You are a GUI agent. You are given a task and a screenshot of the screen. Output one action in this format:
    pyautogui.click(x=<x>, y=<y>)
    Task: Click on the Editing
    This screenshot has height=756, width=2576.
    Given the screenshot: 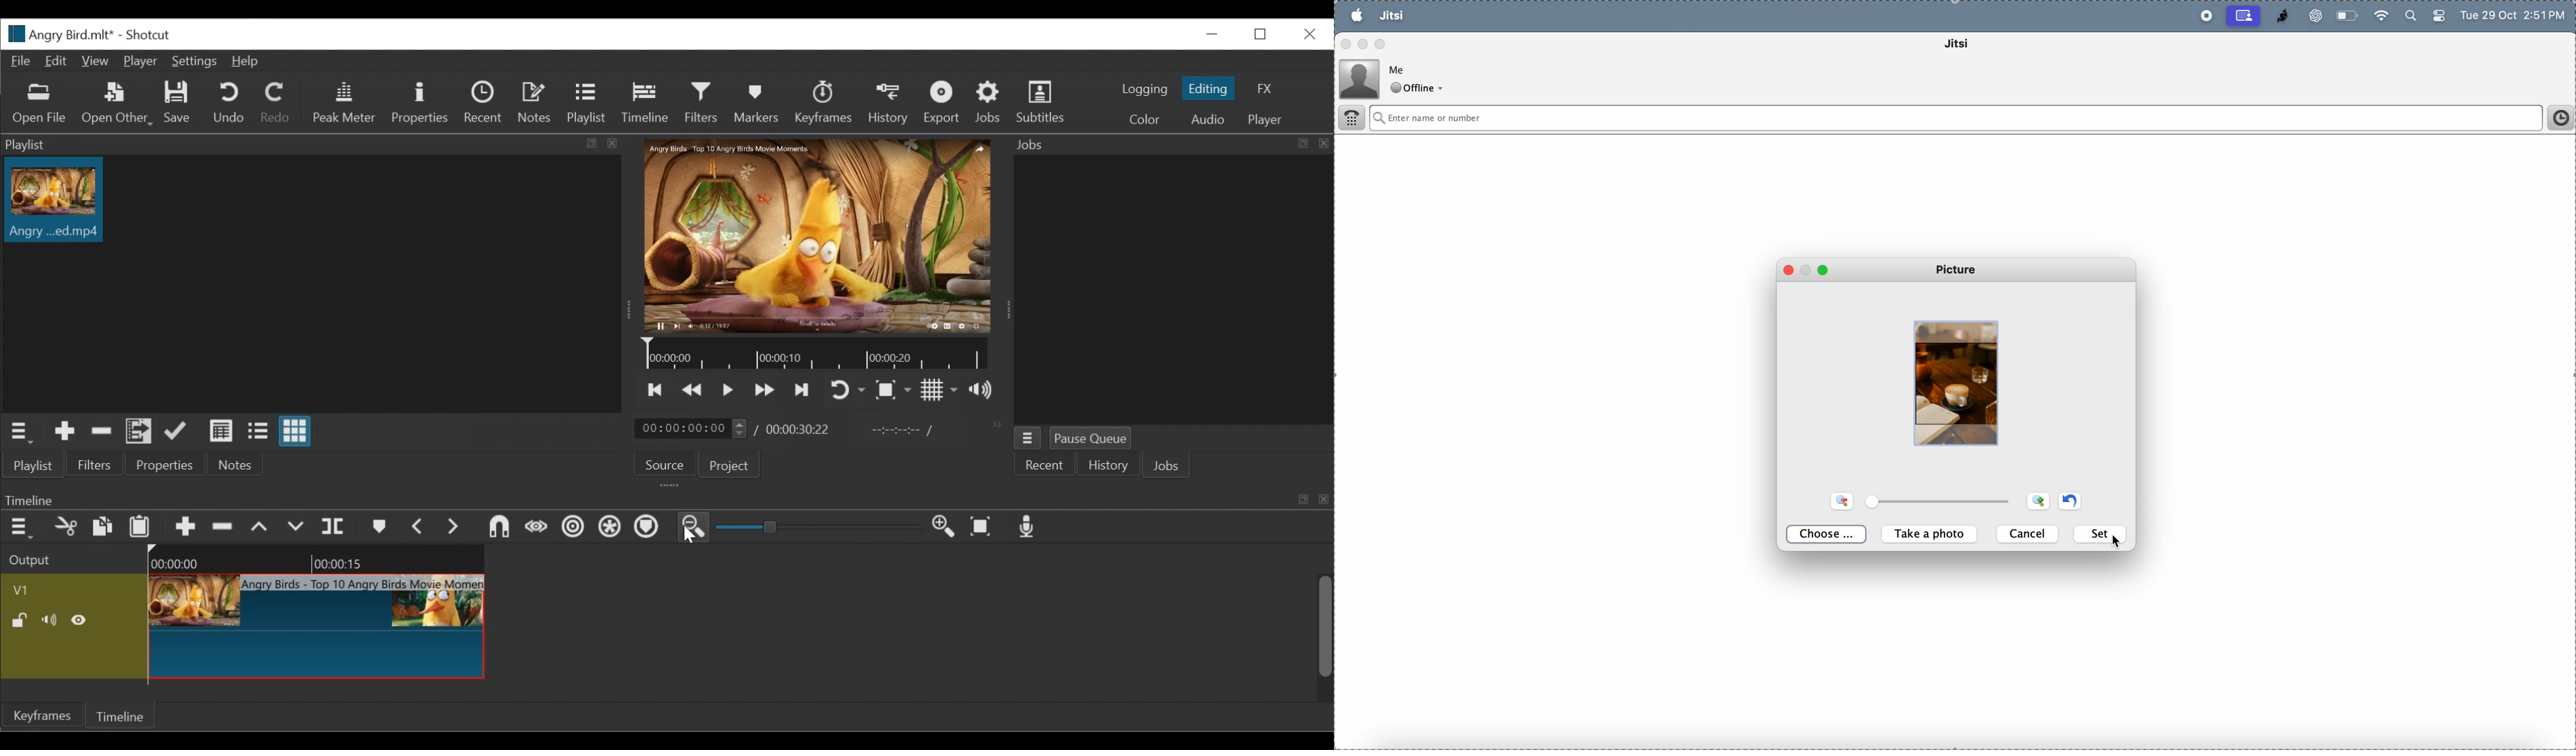 What is the action you would take?
    pyautogui.click(x=1210, y=88)
    